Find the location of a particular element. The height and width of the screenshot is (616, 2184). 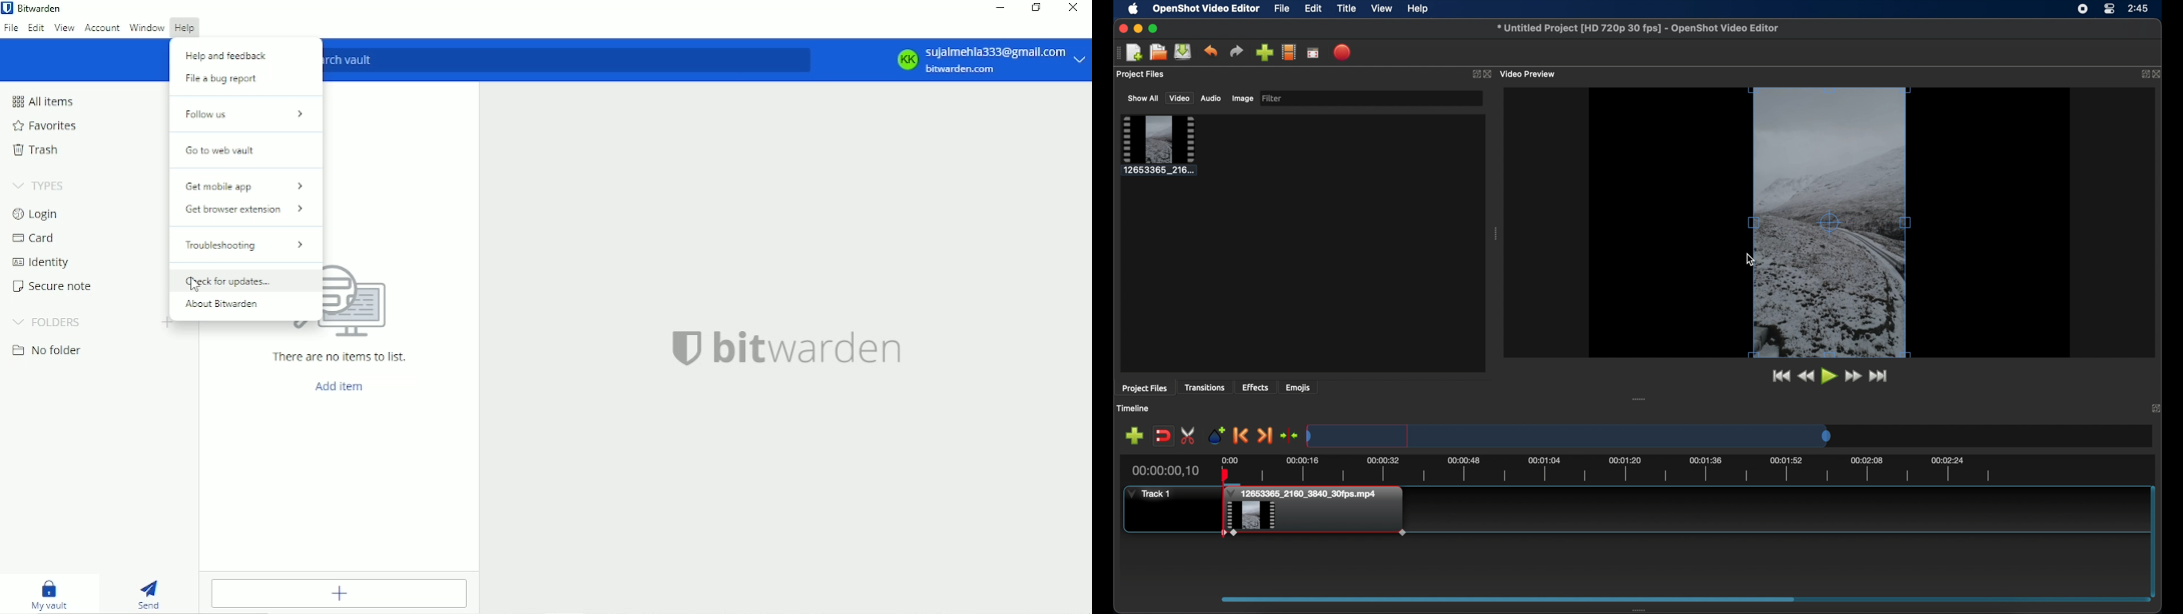

add marker is located at coordinates (1217, 434).